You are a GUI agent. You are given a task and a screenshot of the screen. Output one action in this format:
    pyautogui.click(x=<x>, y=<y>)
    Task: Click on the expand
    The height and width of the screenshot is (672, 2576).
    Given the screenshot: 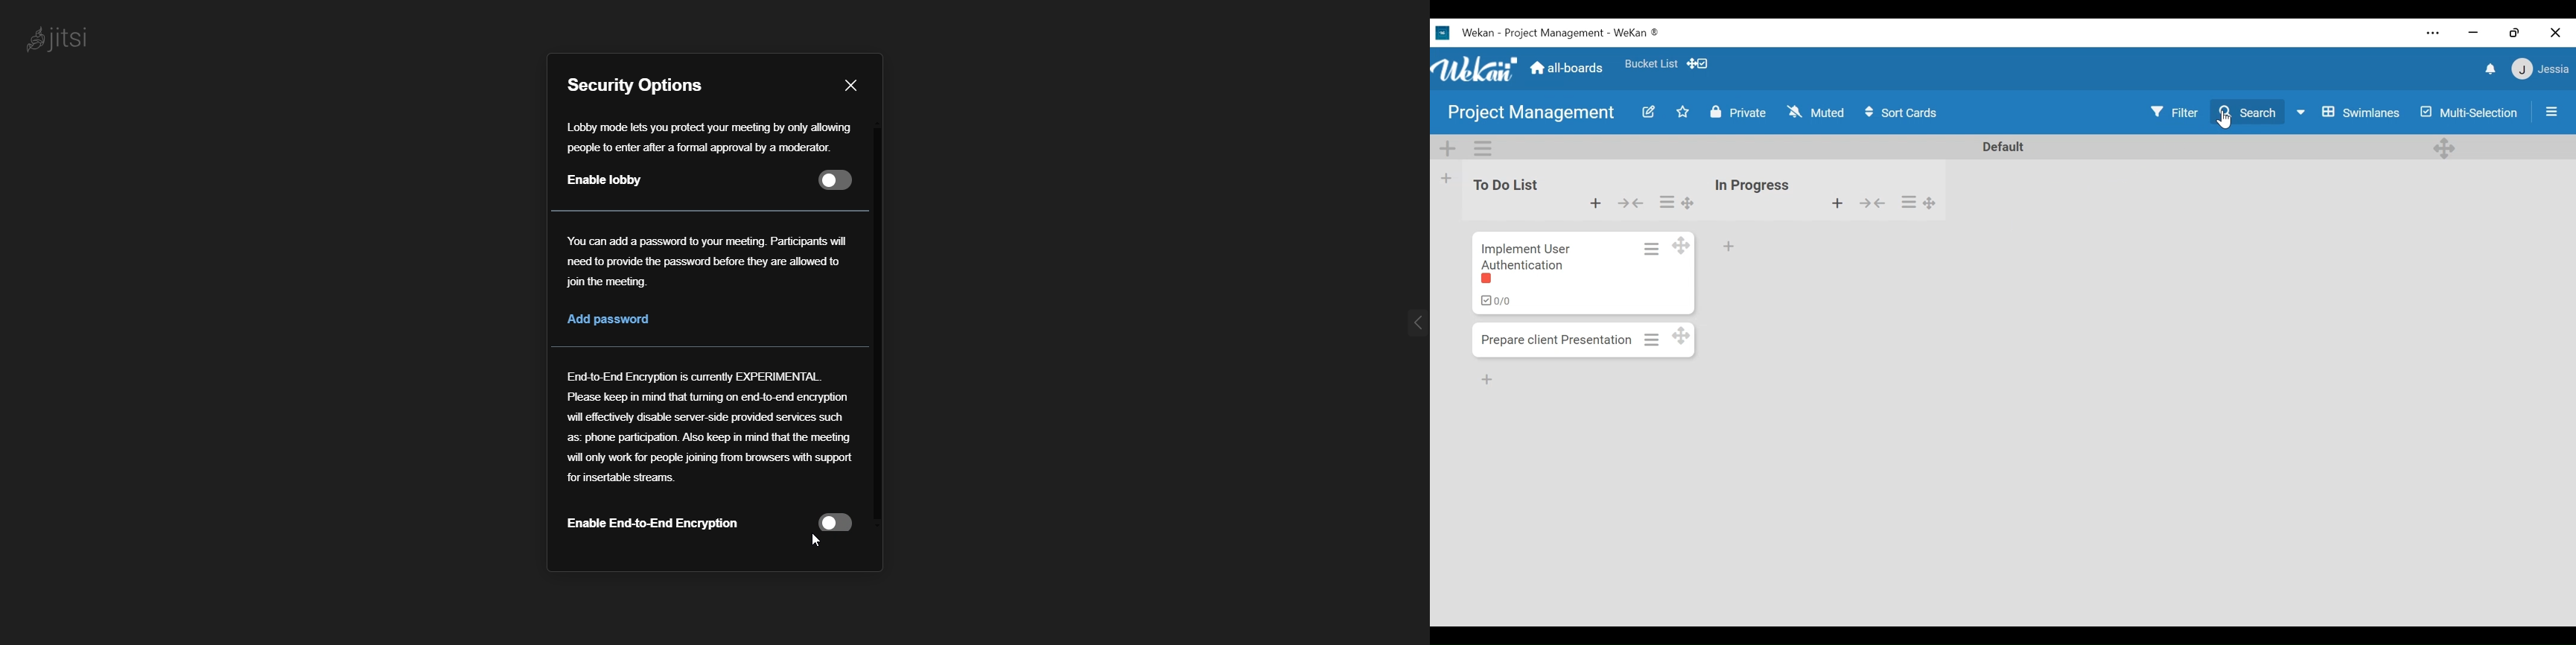 What is the action you would take?
    pyautogui.click(x=1398, y=328)
    